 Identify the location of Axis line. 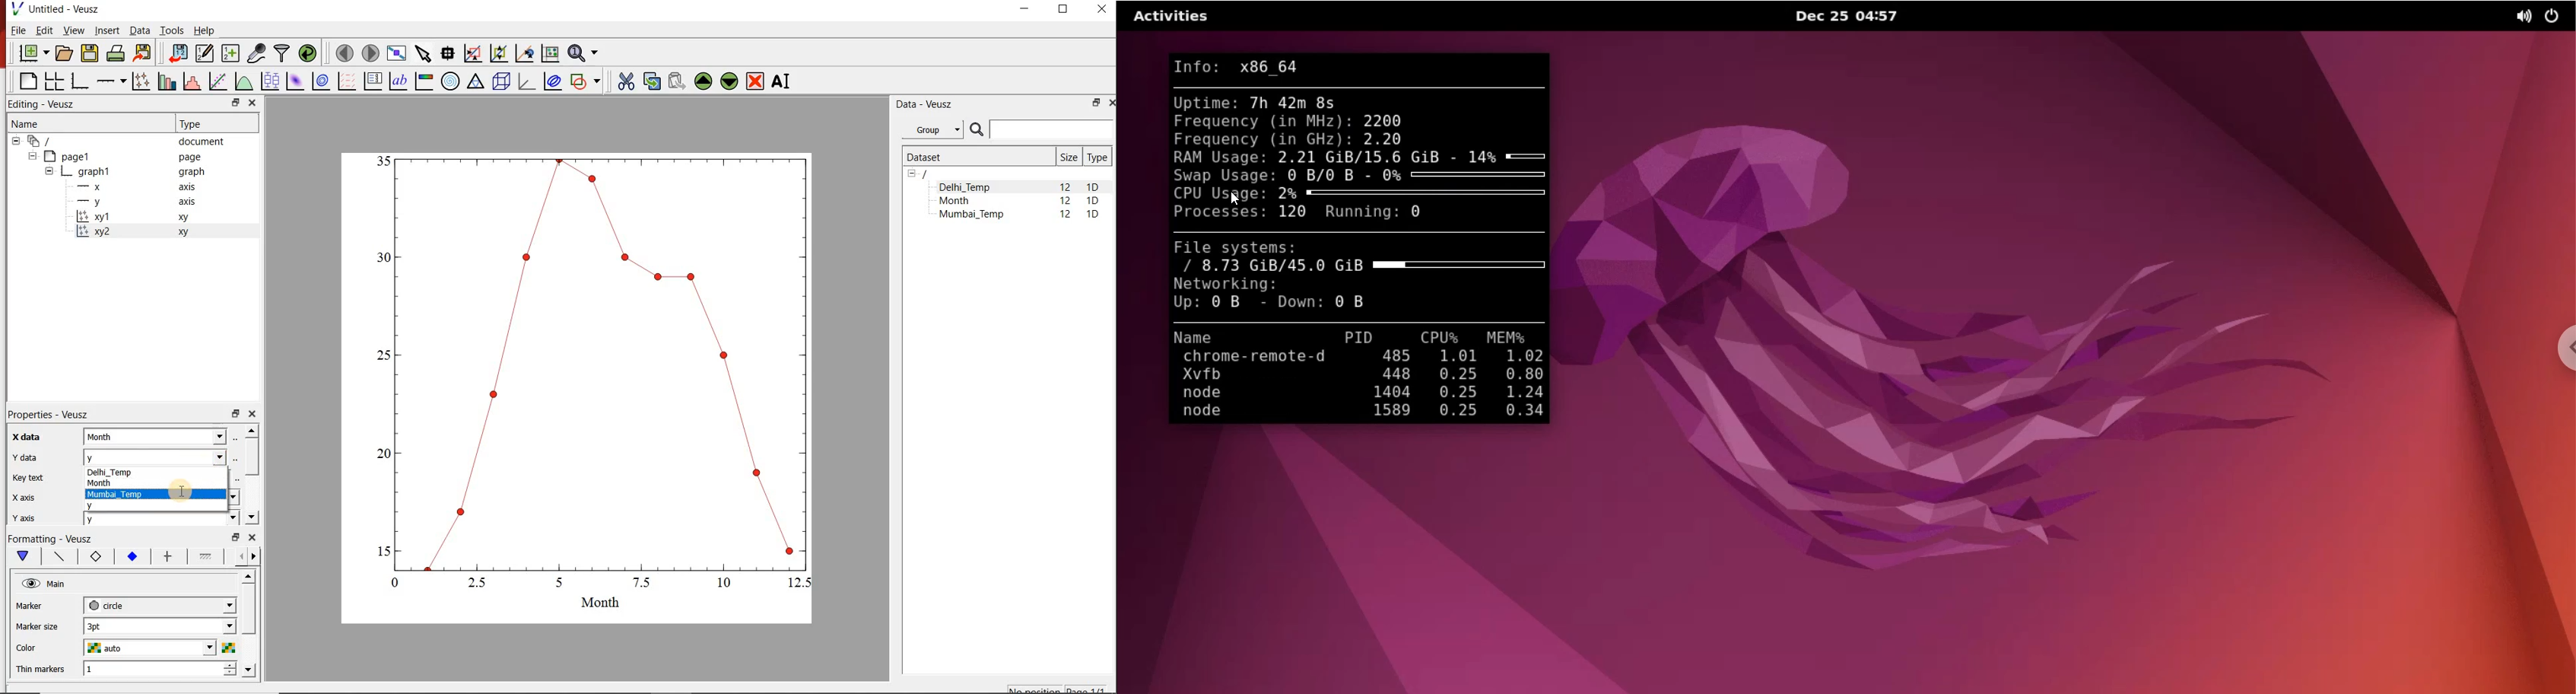
(57, 556).